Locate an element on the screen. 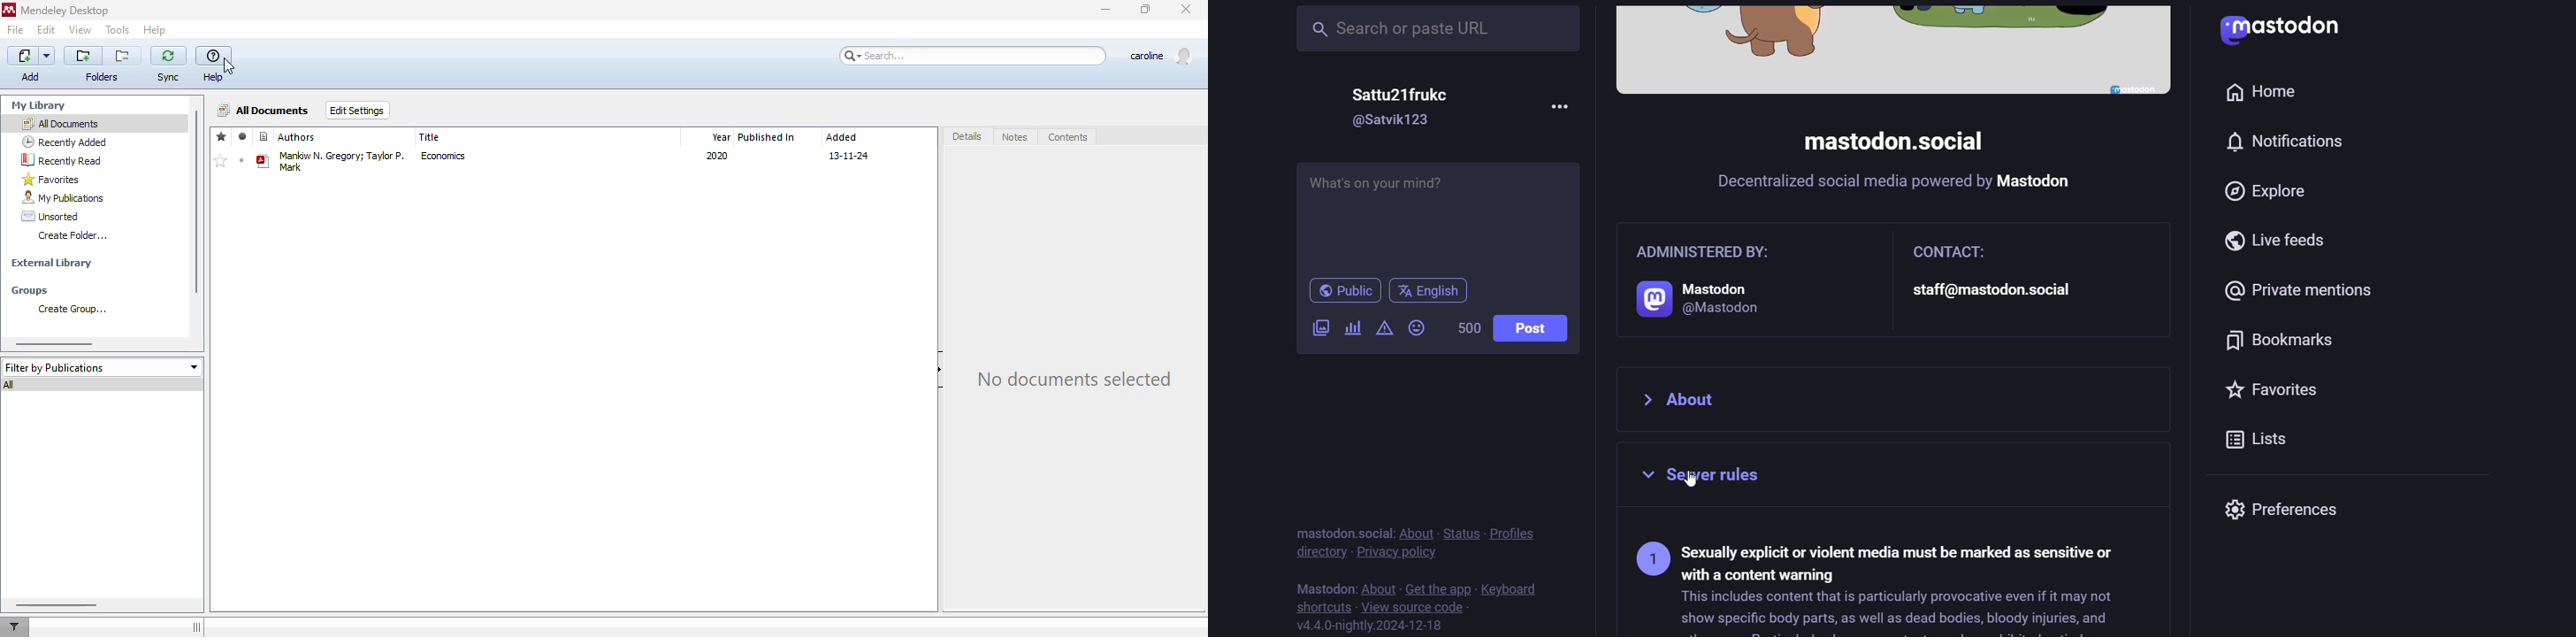  title is located at coordinates (429, 137).